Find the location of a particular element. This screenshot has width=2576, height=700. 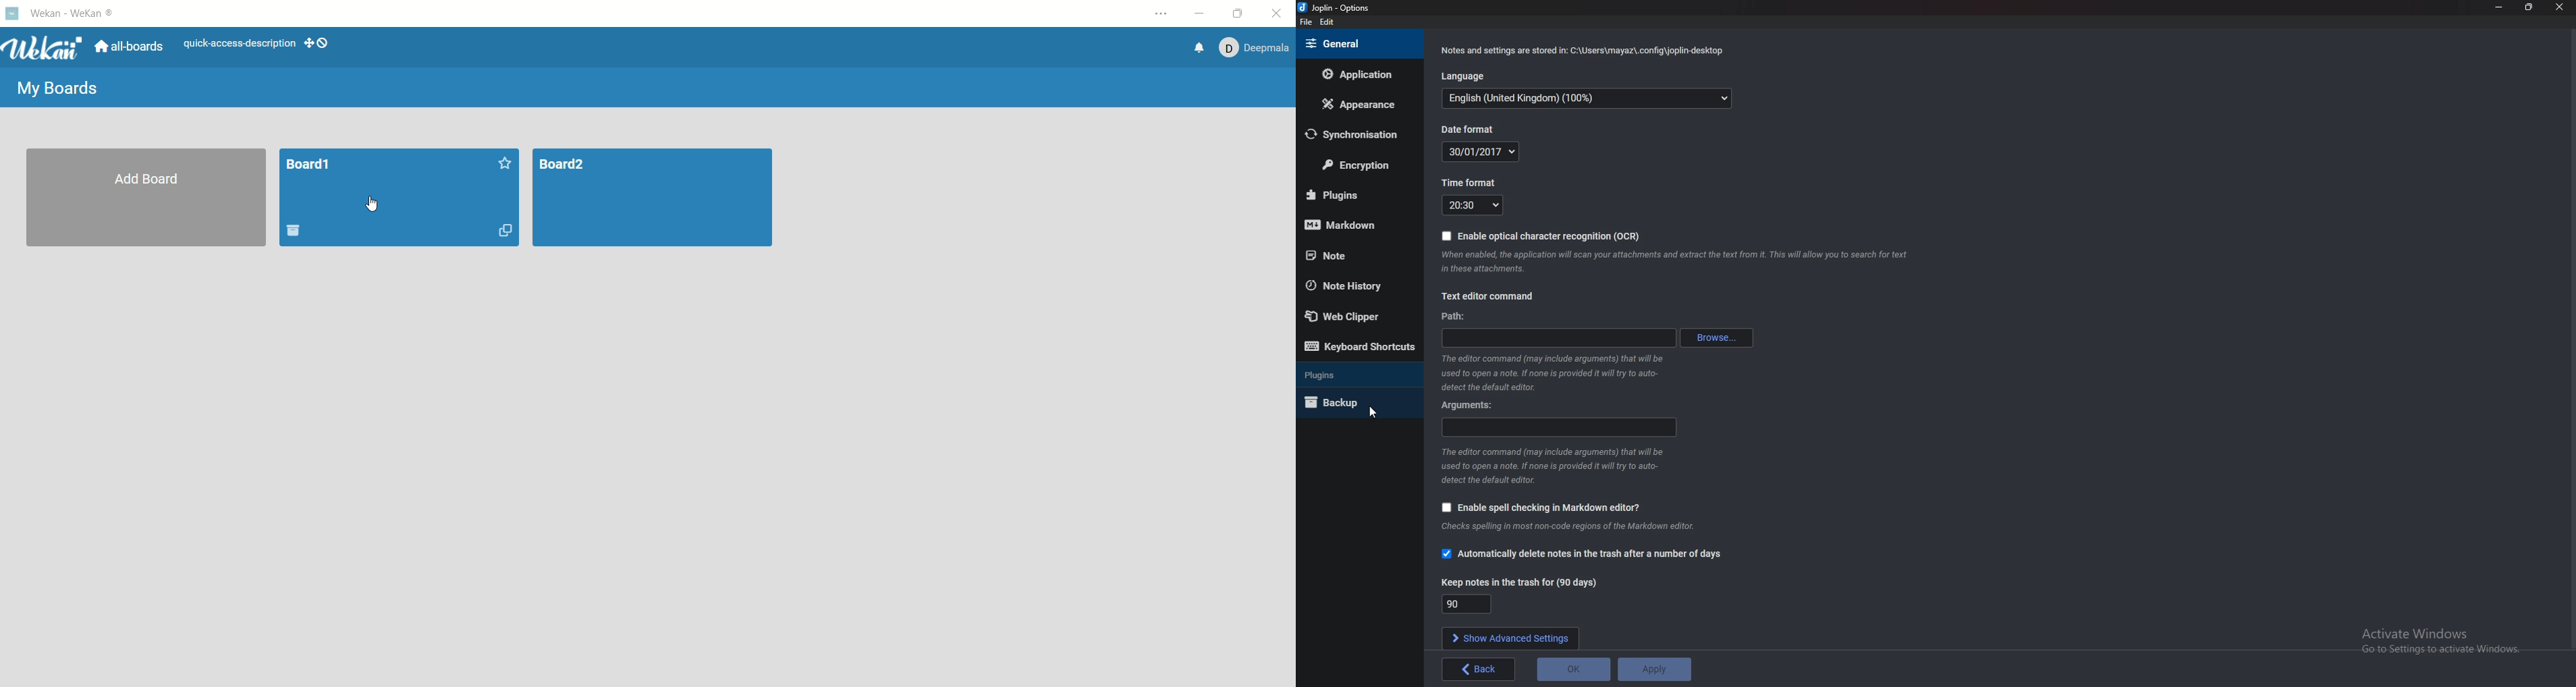

Time format is located at coordinates (1475, 205).